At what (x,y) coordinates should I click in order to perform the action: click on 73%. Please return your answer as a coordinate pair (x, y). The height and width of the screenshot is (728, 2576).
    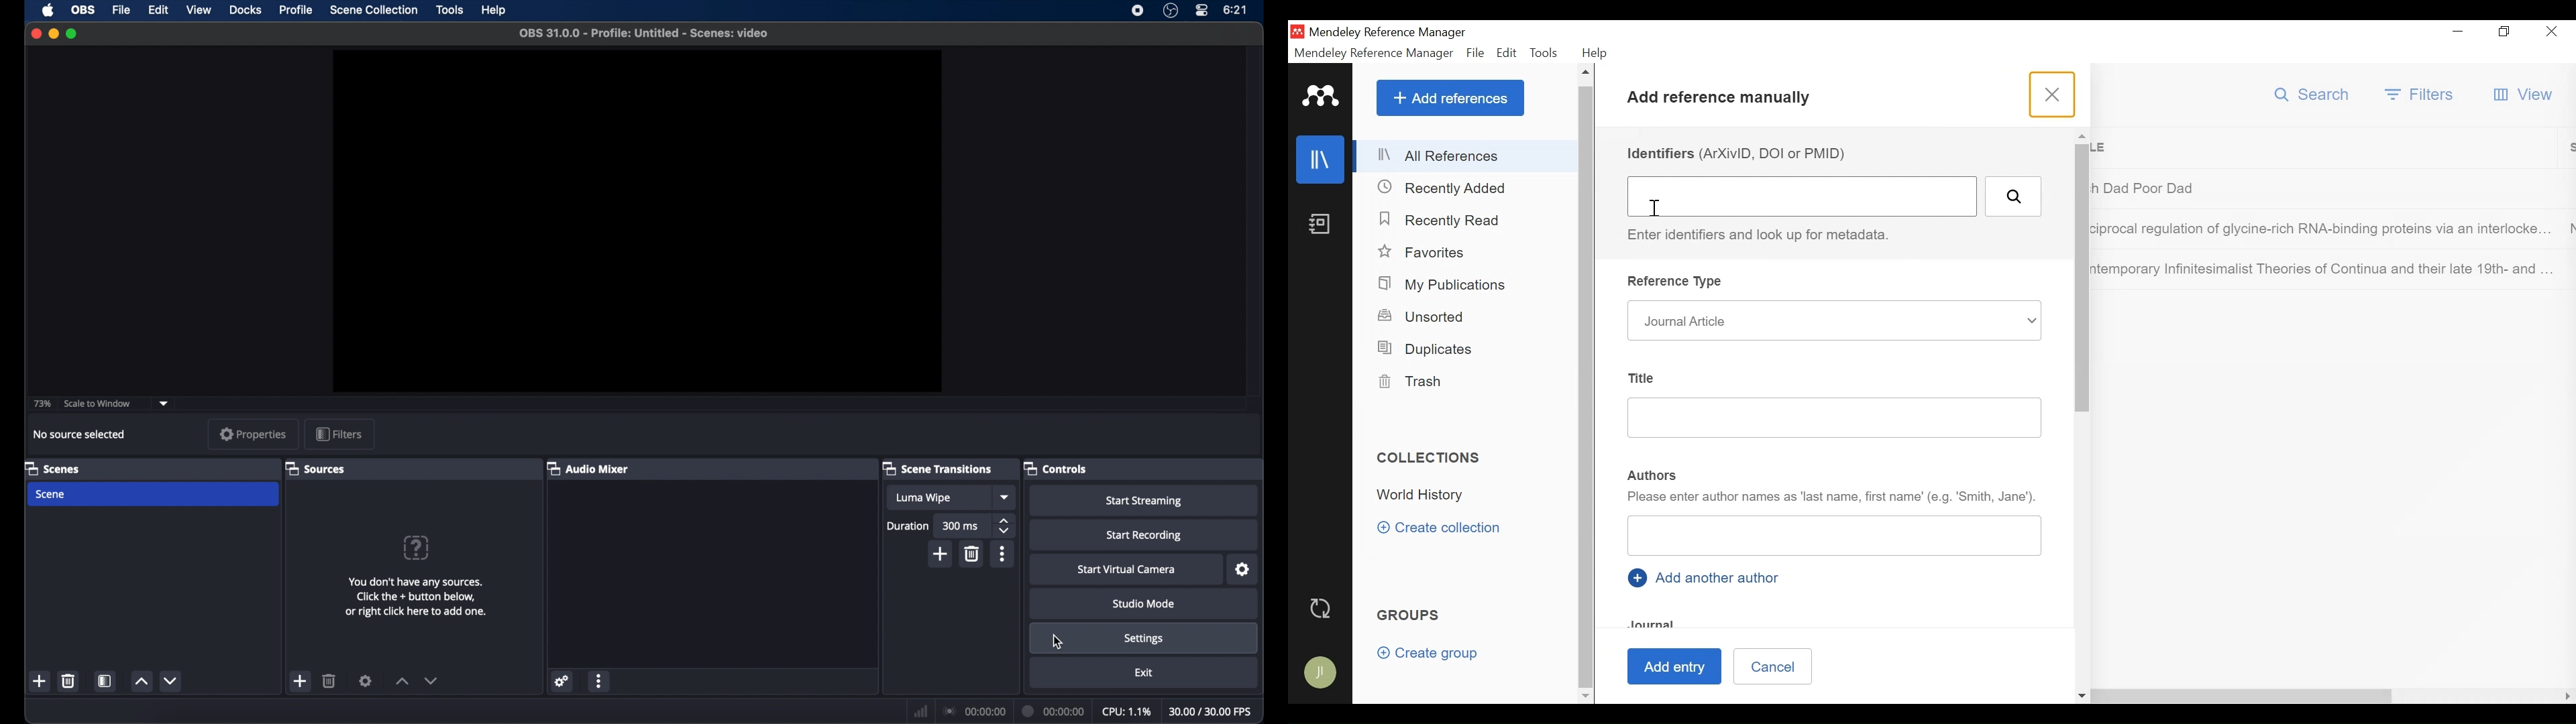
    Looking at the image, I should click on (42, 404).